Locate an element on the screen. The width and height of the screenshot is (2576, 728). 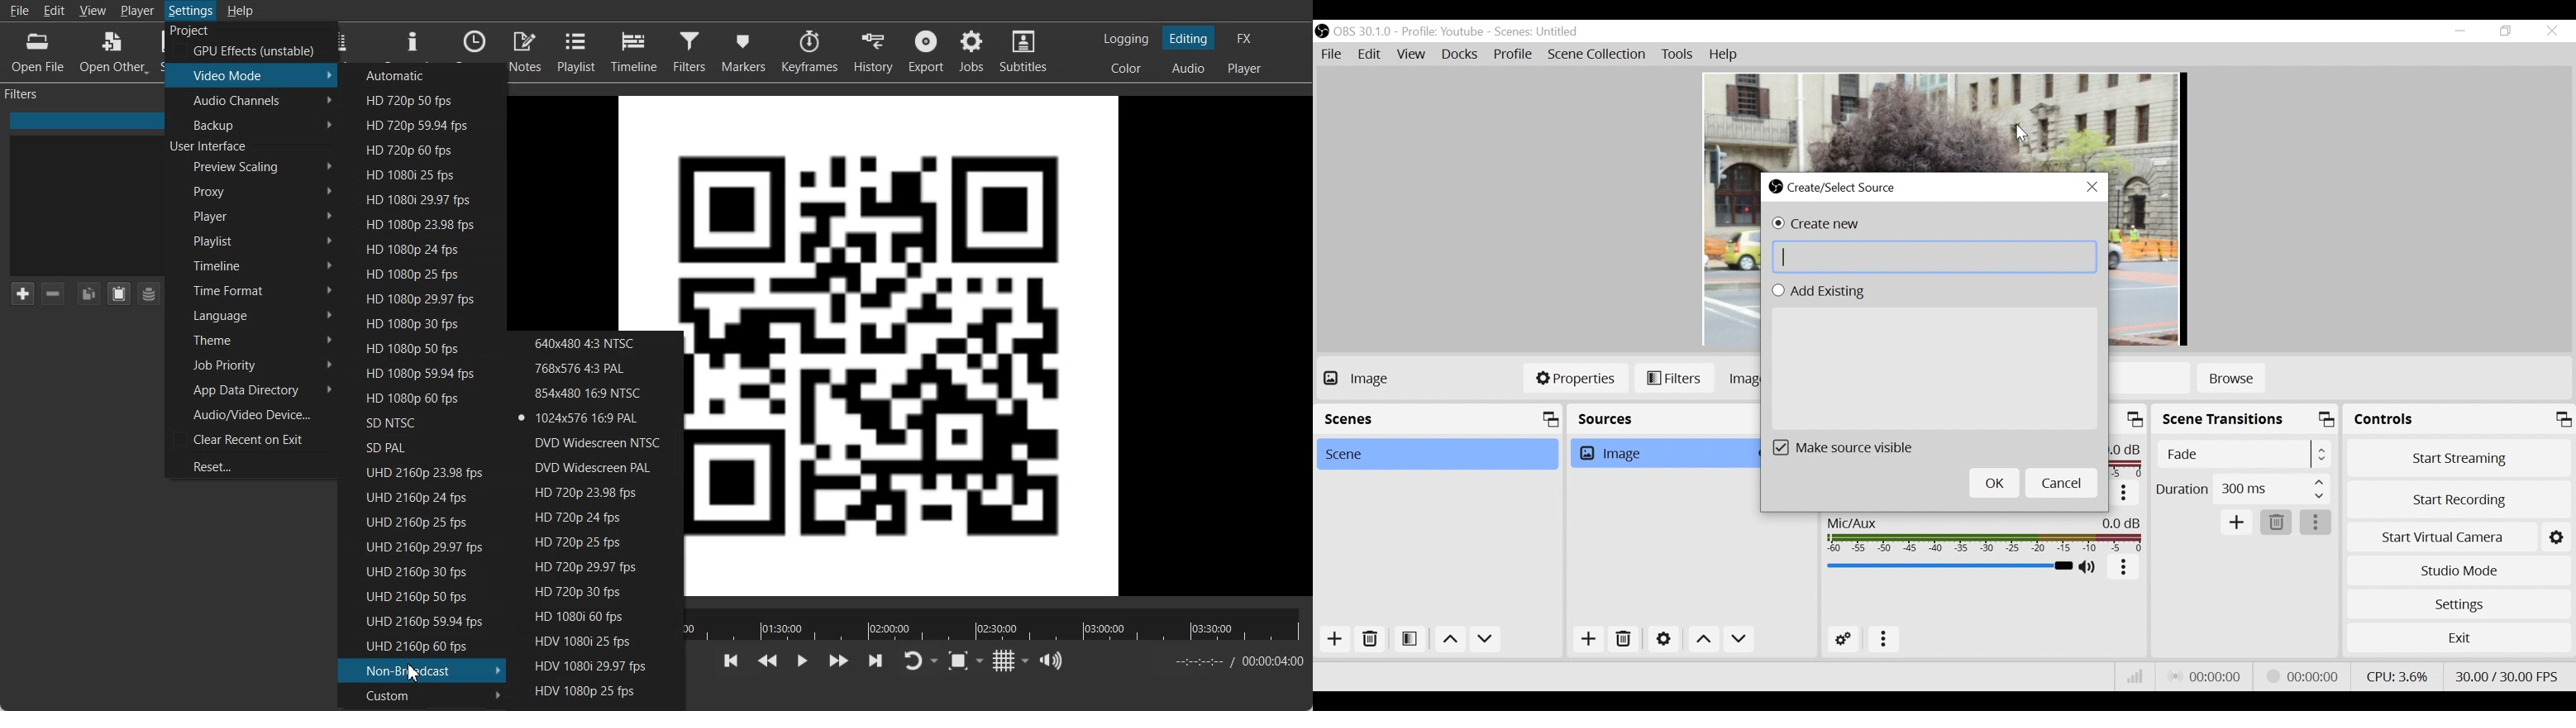
Exit is located at coordinates (2459, 637).